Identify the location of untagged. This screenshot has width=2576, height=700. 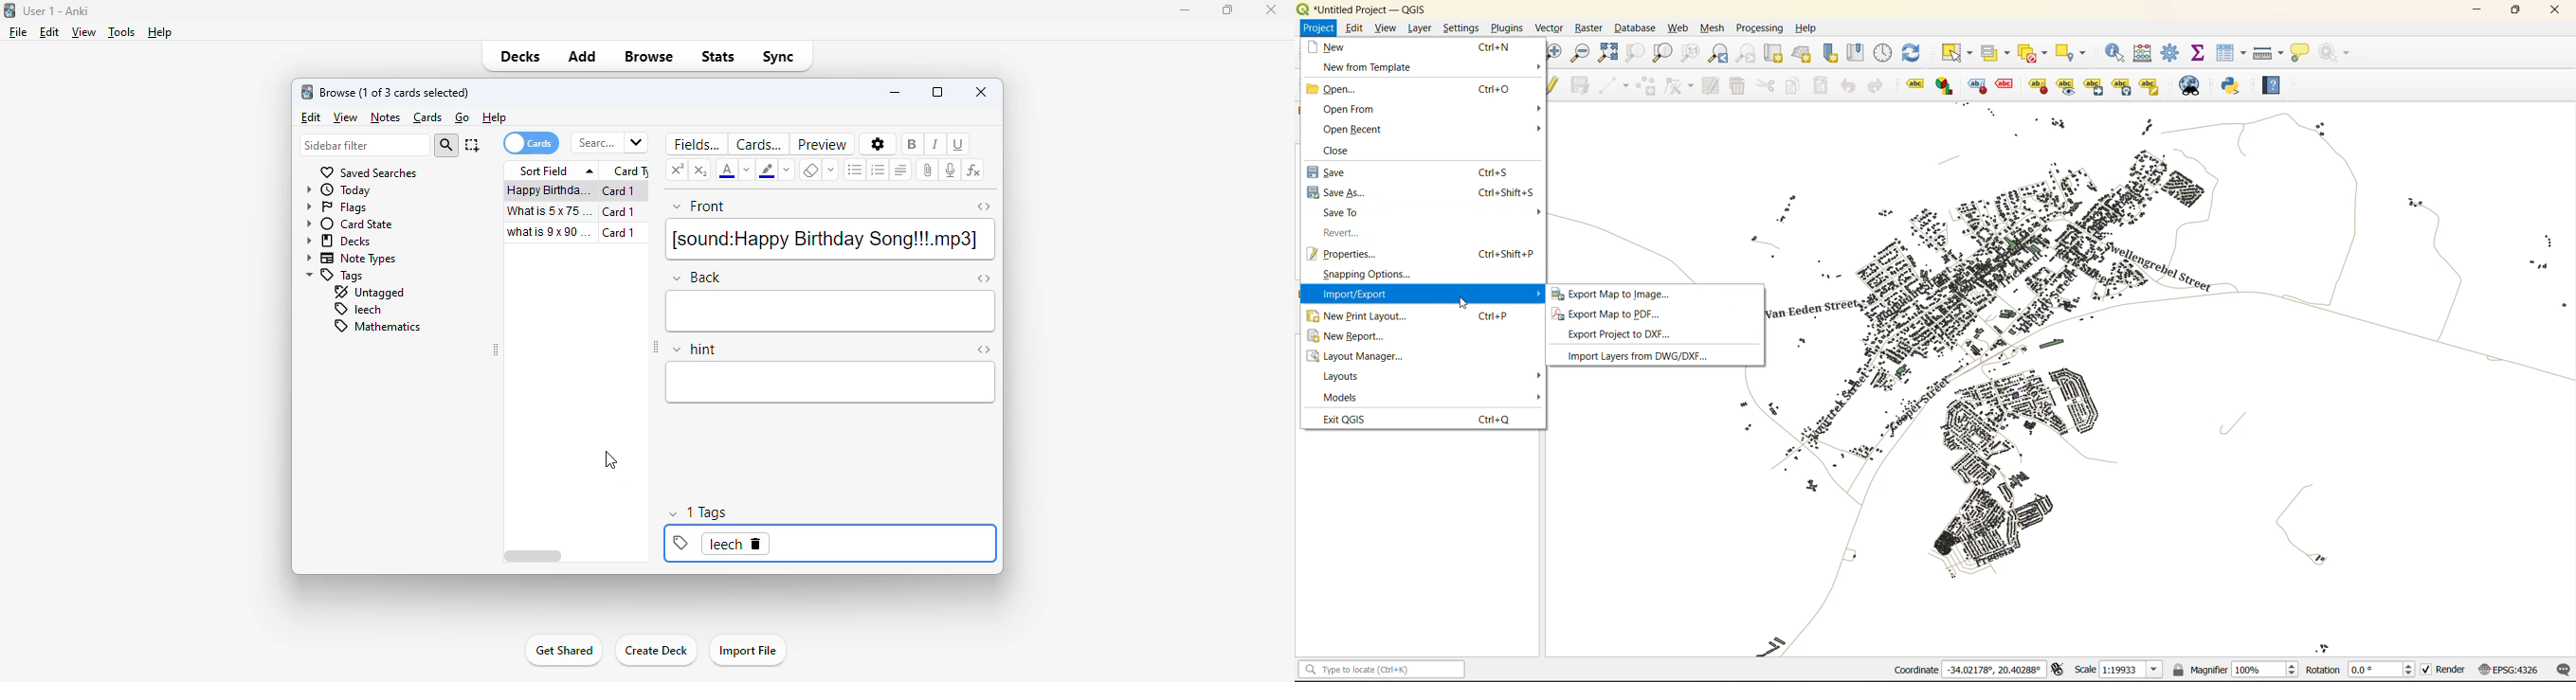
(368, 293).